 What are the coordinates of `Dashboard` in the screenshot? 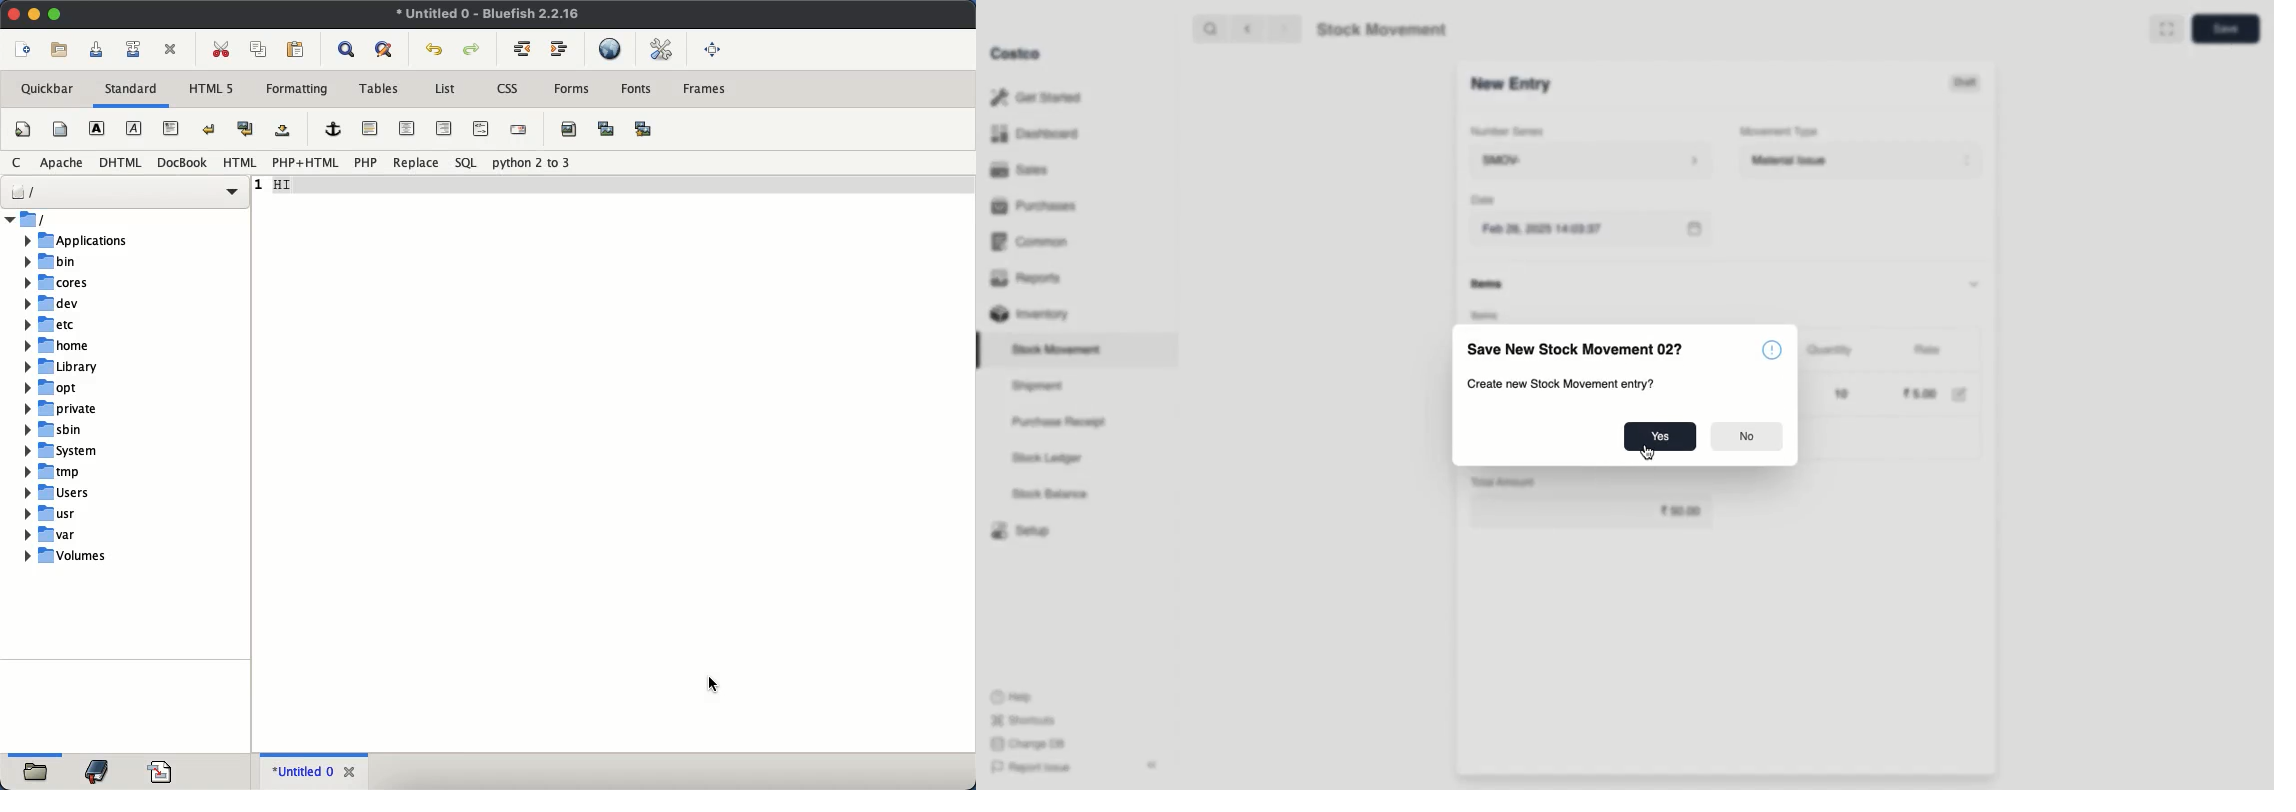 It's located at (1036, 135).